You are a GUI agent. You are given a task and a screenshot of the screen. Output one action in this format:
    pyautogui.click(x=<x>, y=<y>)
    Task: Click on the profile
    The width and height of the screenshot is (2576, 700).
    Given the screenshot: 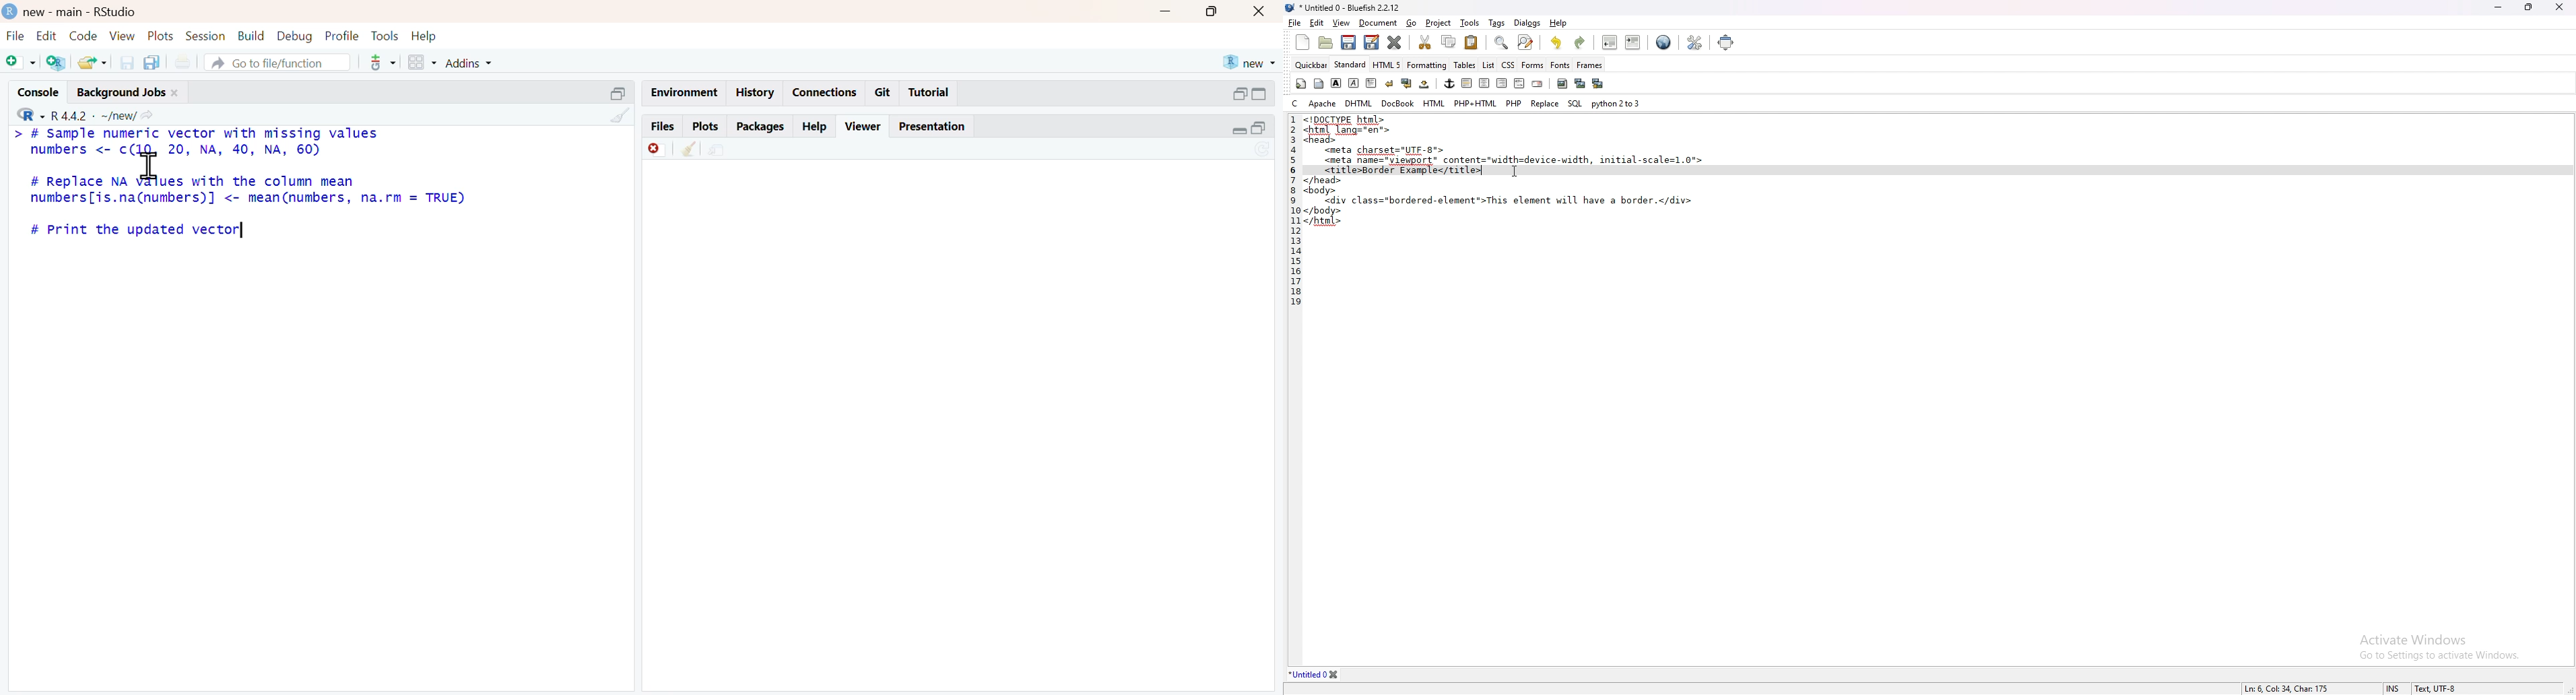 What is the action you would take?
    pyautogui.click(x=344, y=36)
    